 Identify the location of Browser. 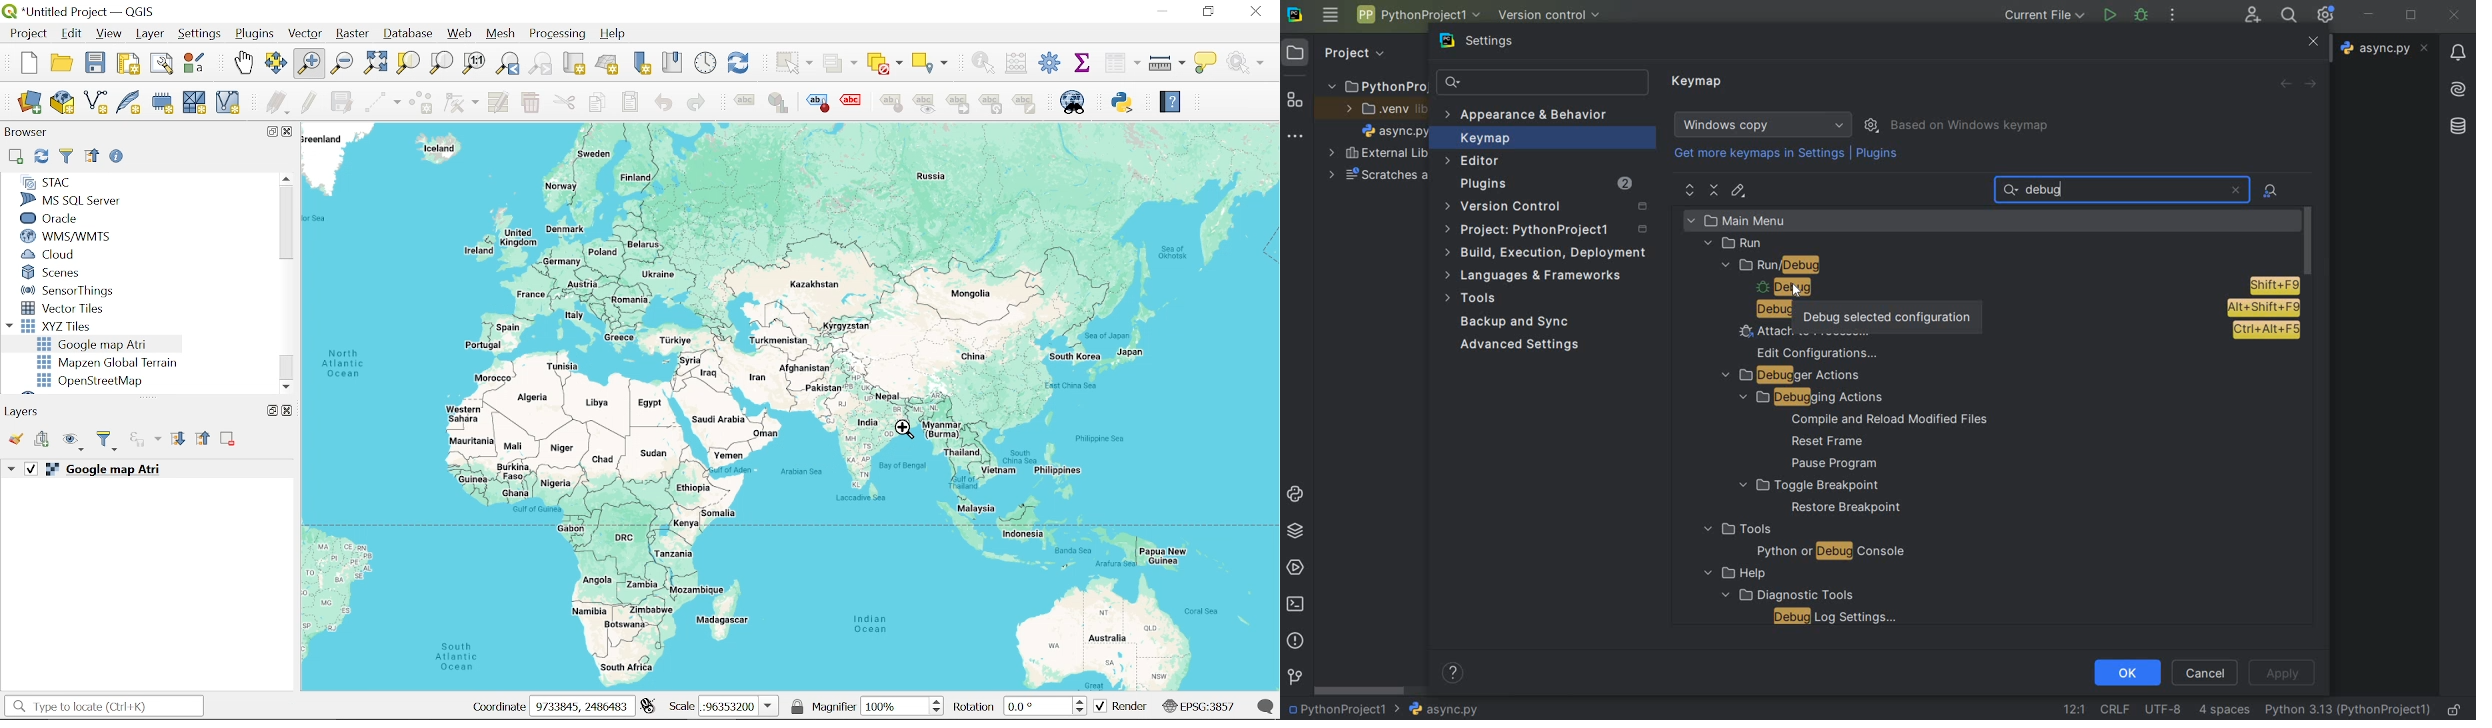
(26, 134).